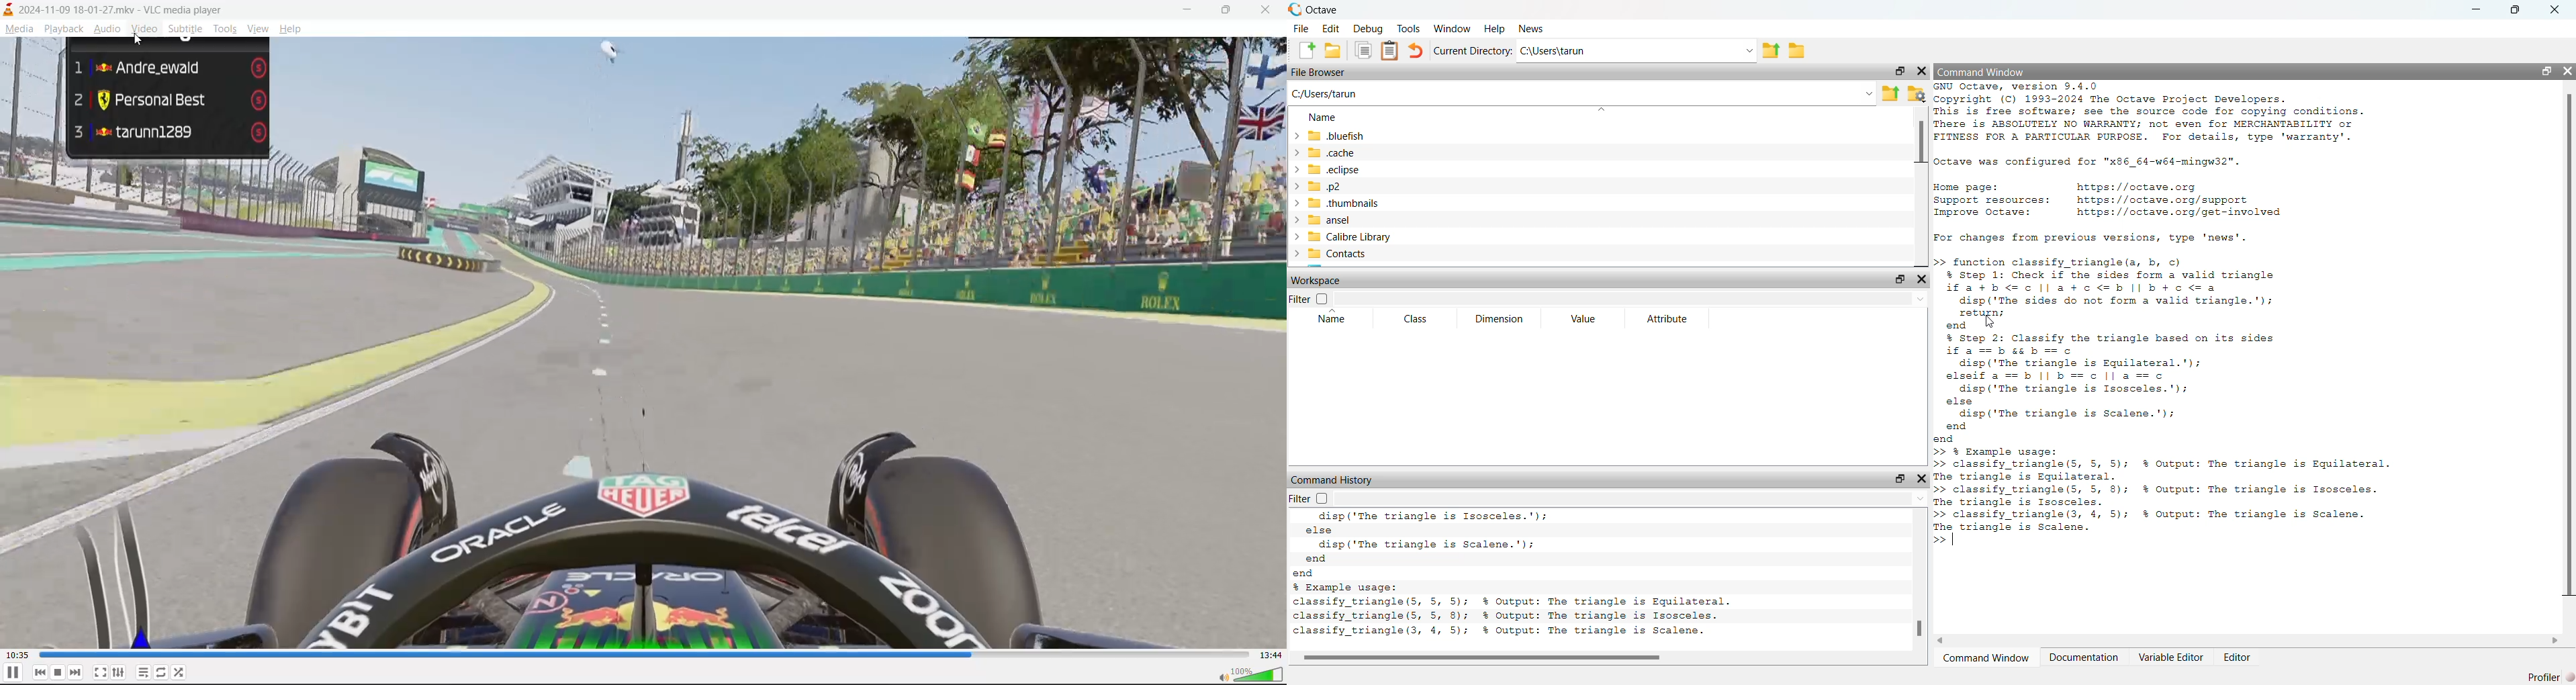 Image resolution: width=2576 pixels, height=700 pixels. I want to click on cursor, so click(141, 40).